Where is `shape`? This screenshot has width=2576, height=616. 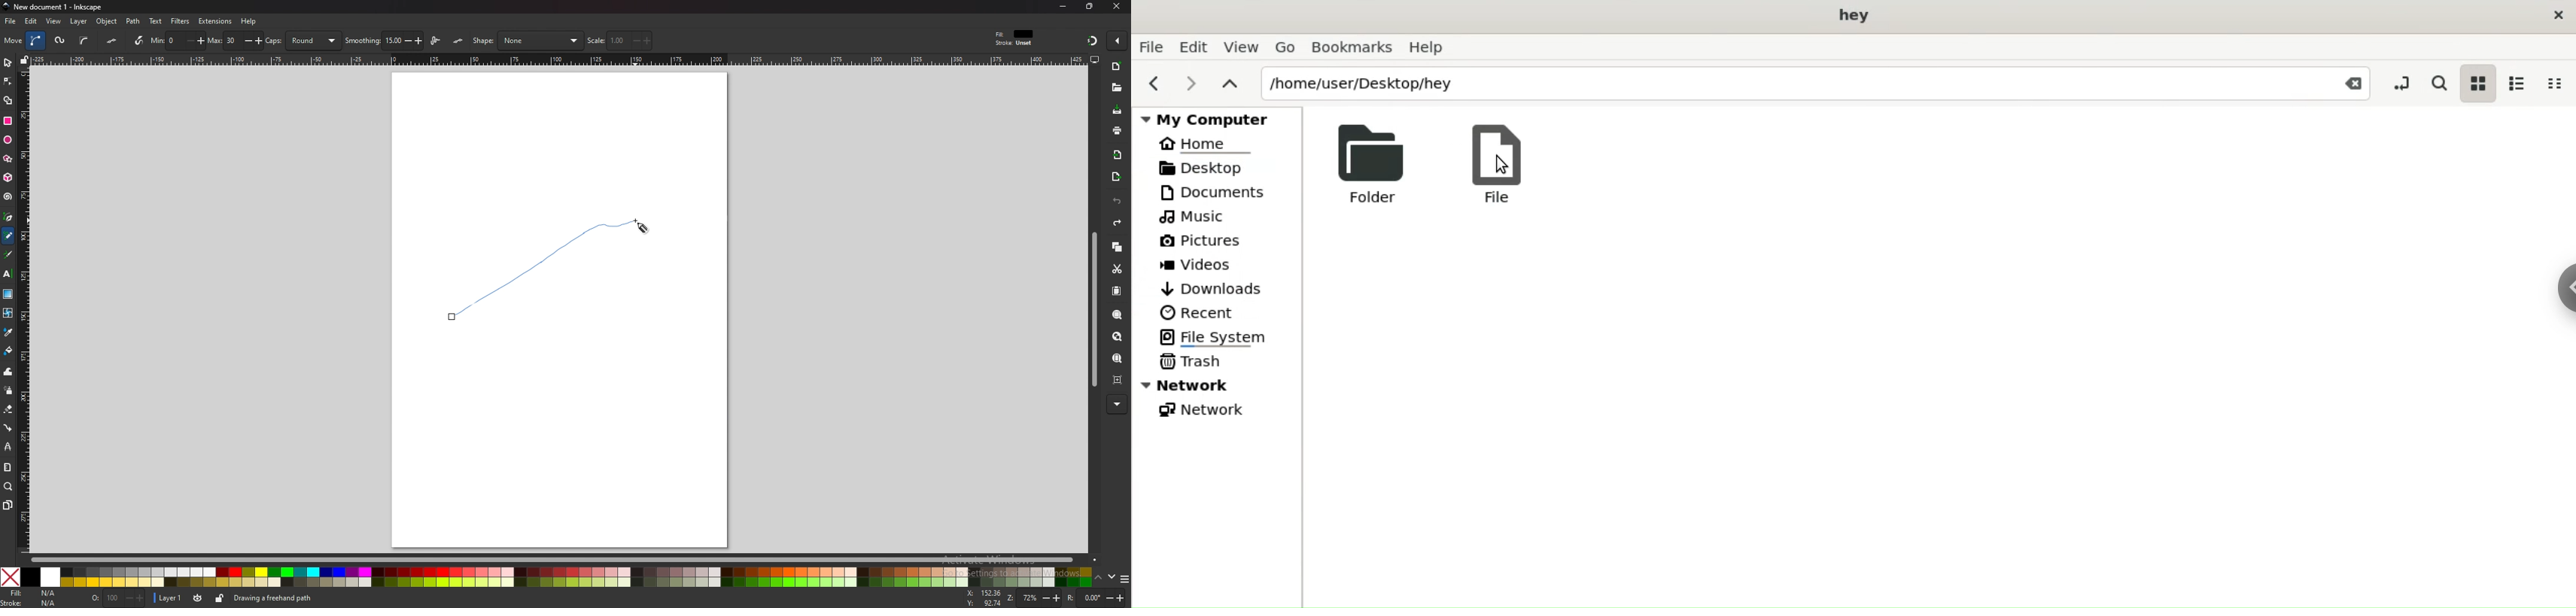
shape is located at coordinates (527, 41).